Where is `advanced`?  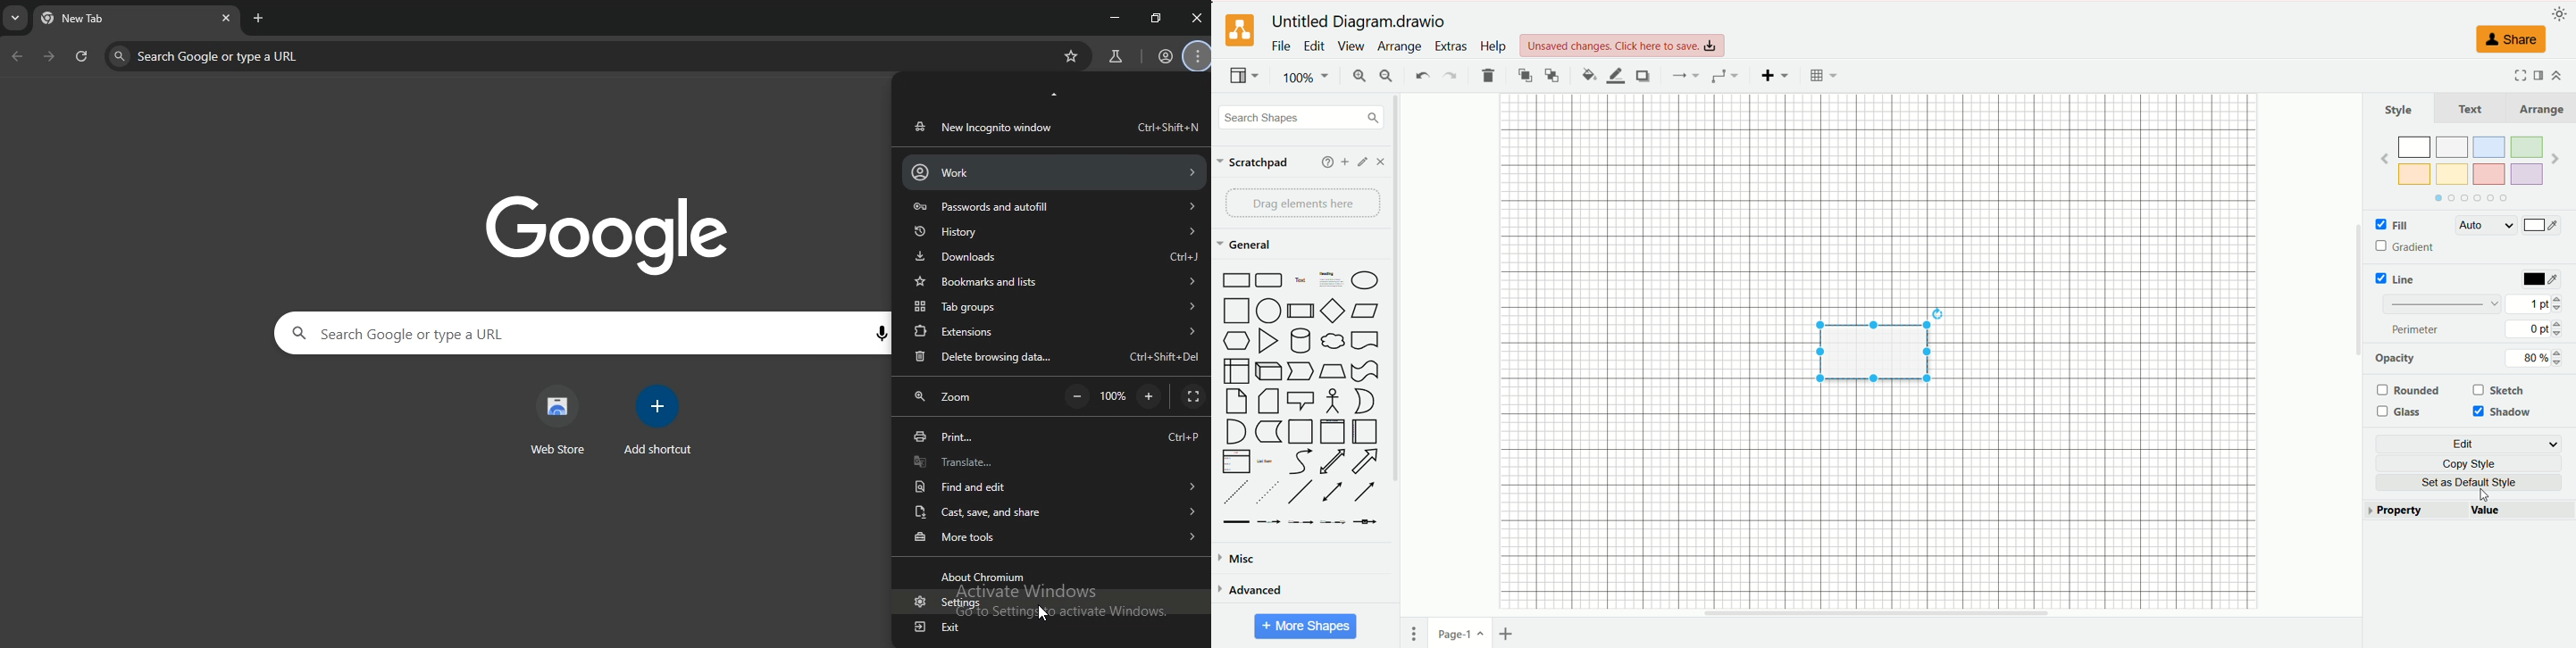 advanced is located at coordinates (1250, 589).